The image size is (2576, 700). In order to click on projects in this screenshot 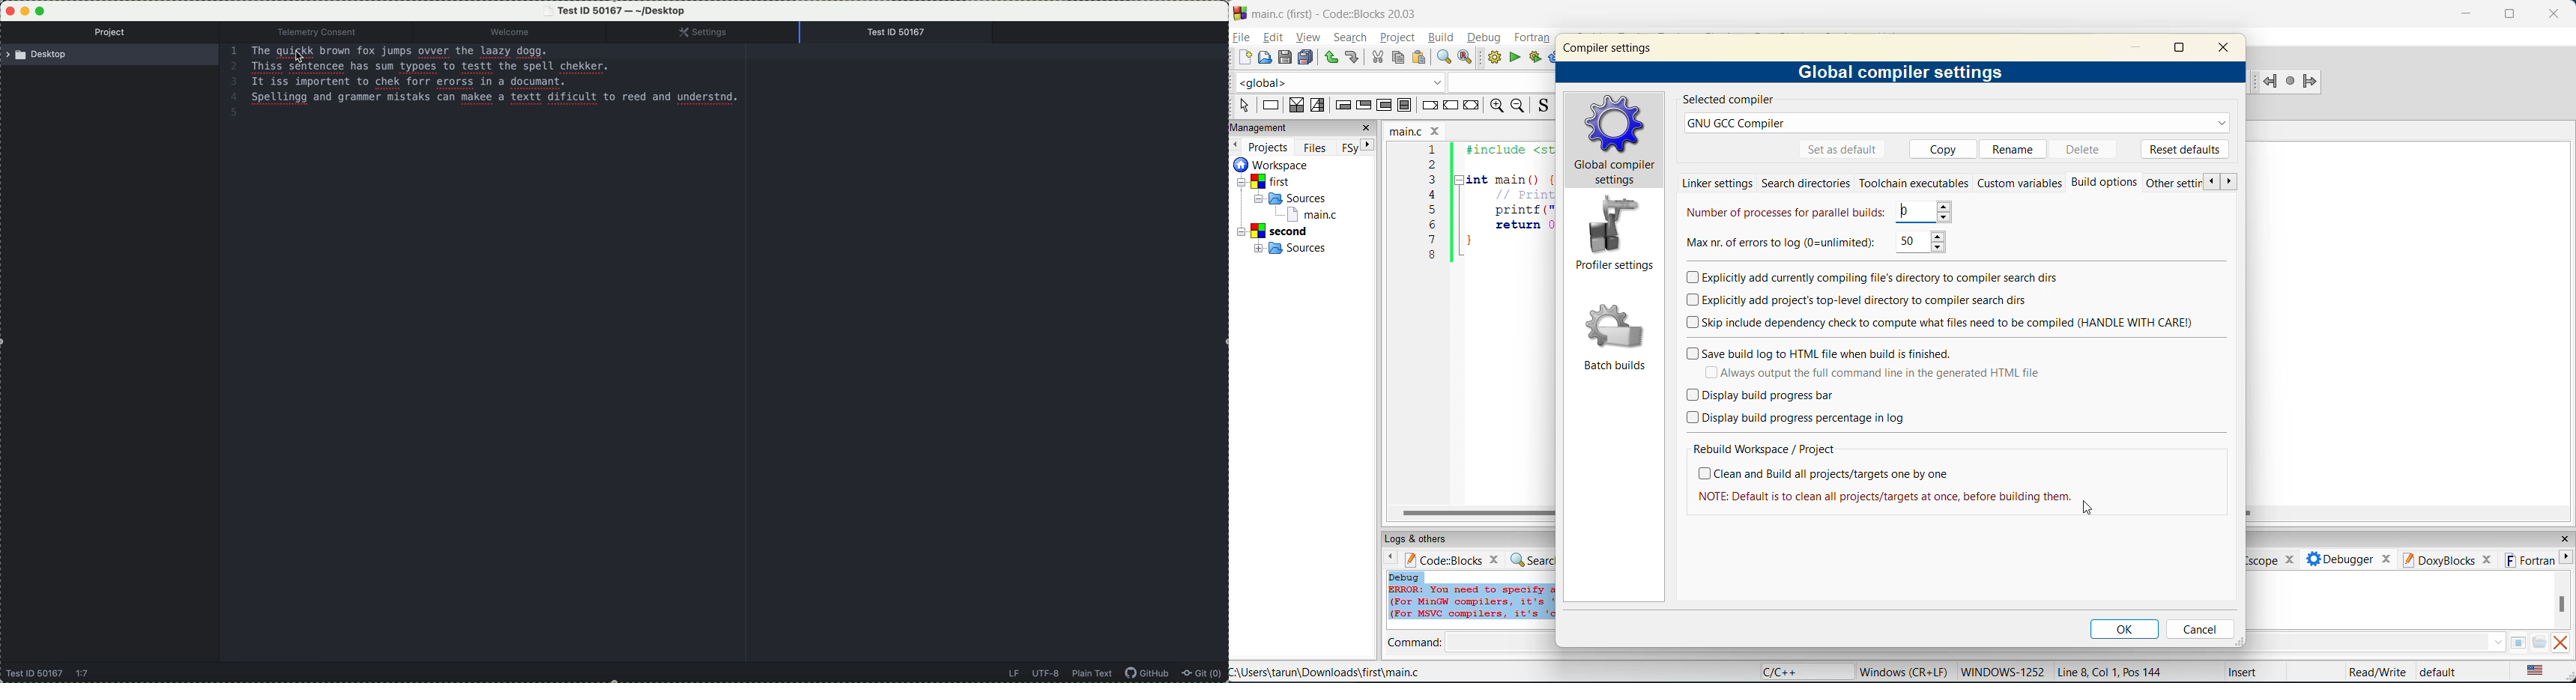, I will do `click(1271, 145)`.